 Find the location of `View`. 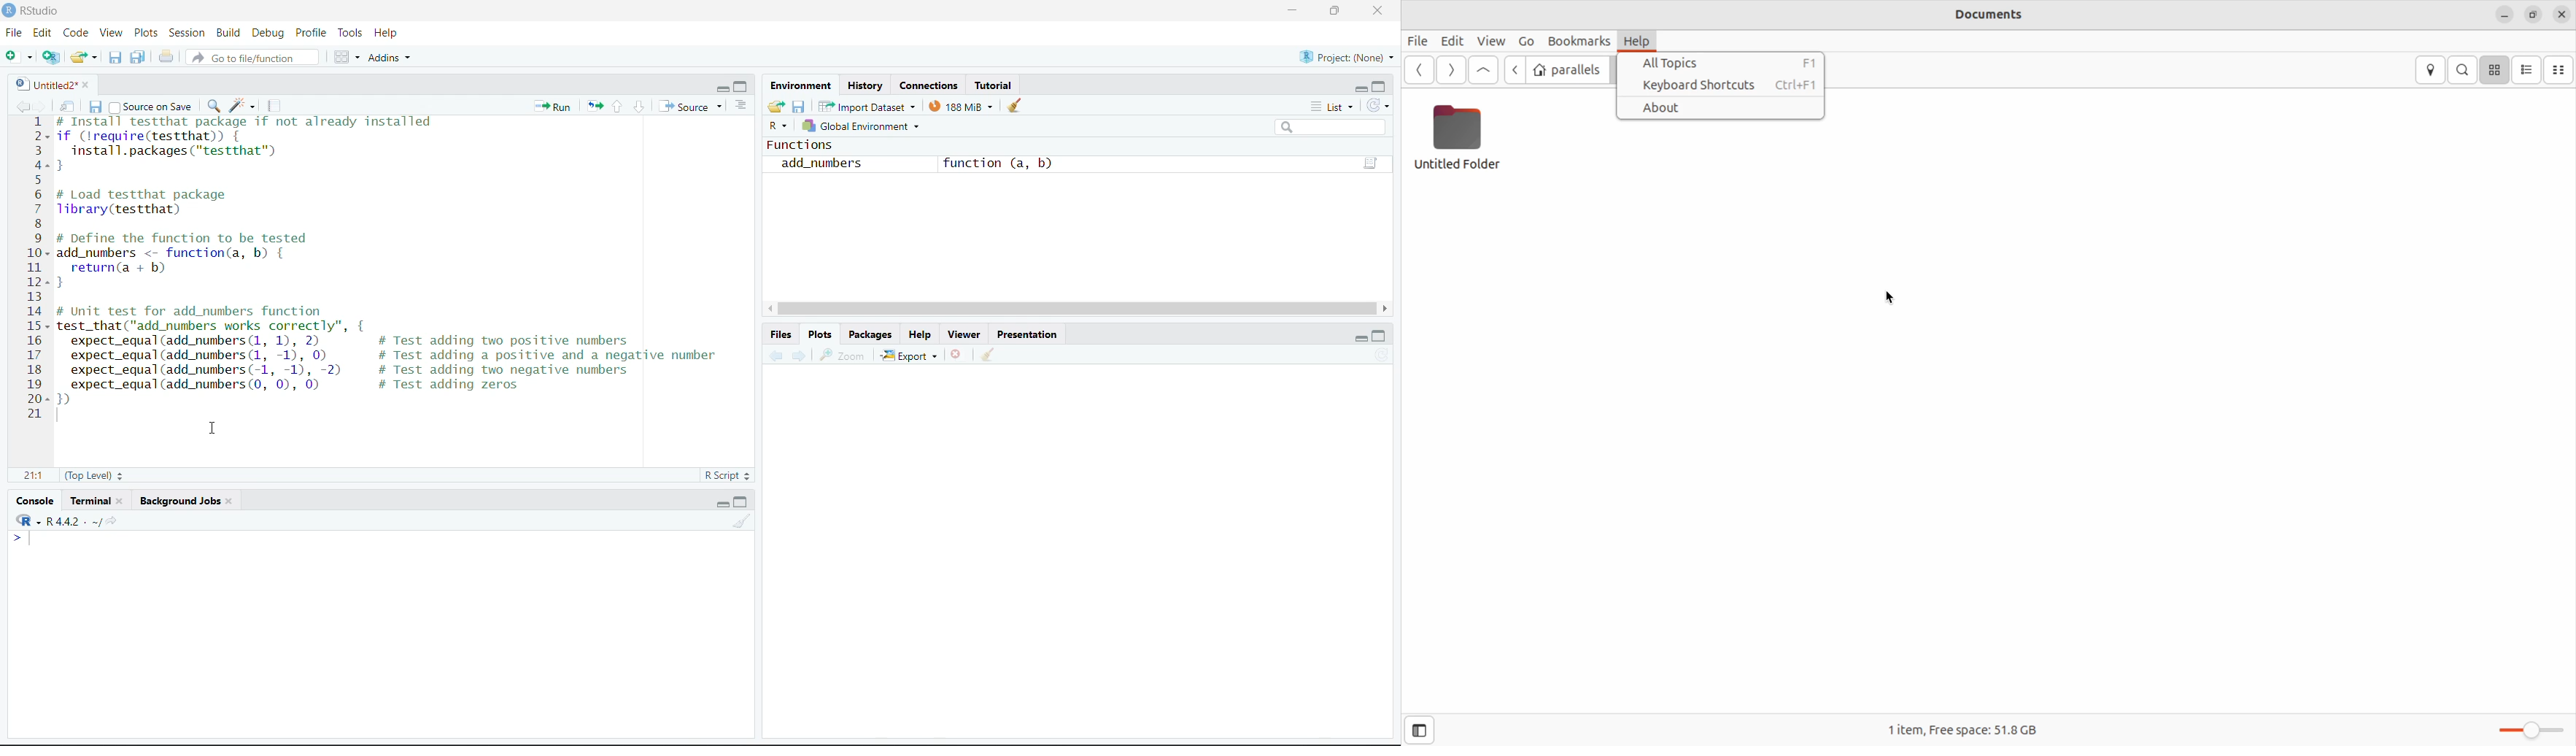

View is located at coordinates (114, 31).